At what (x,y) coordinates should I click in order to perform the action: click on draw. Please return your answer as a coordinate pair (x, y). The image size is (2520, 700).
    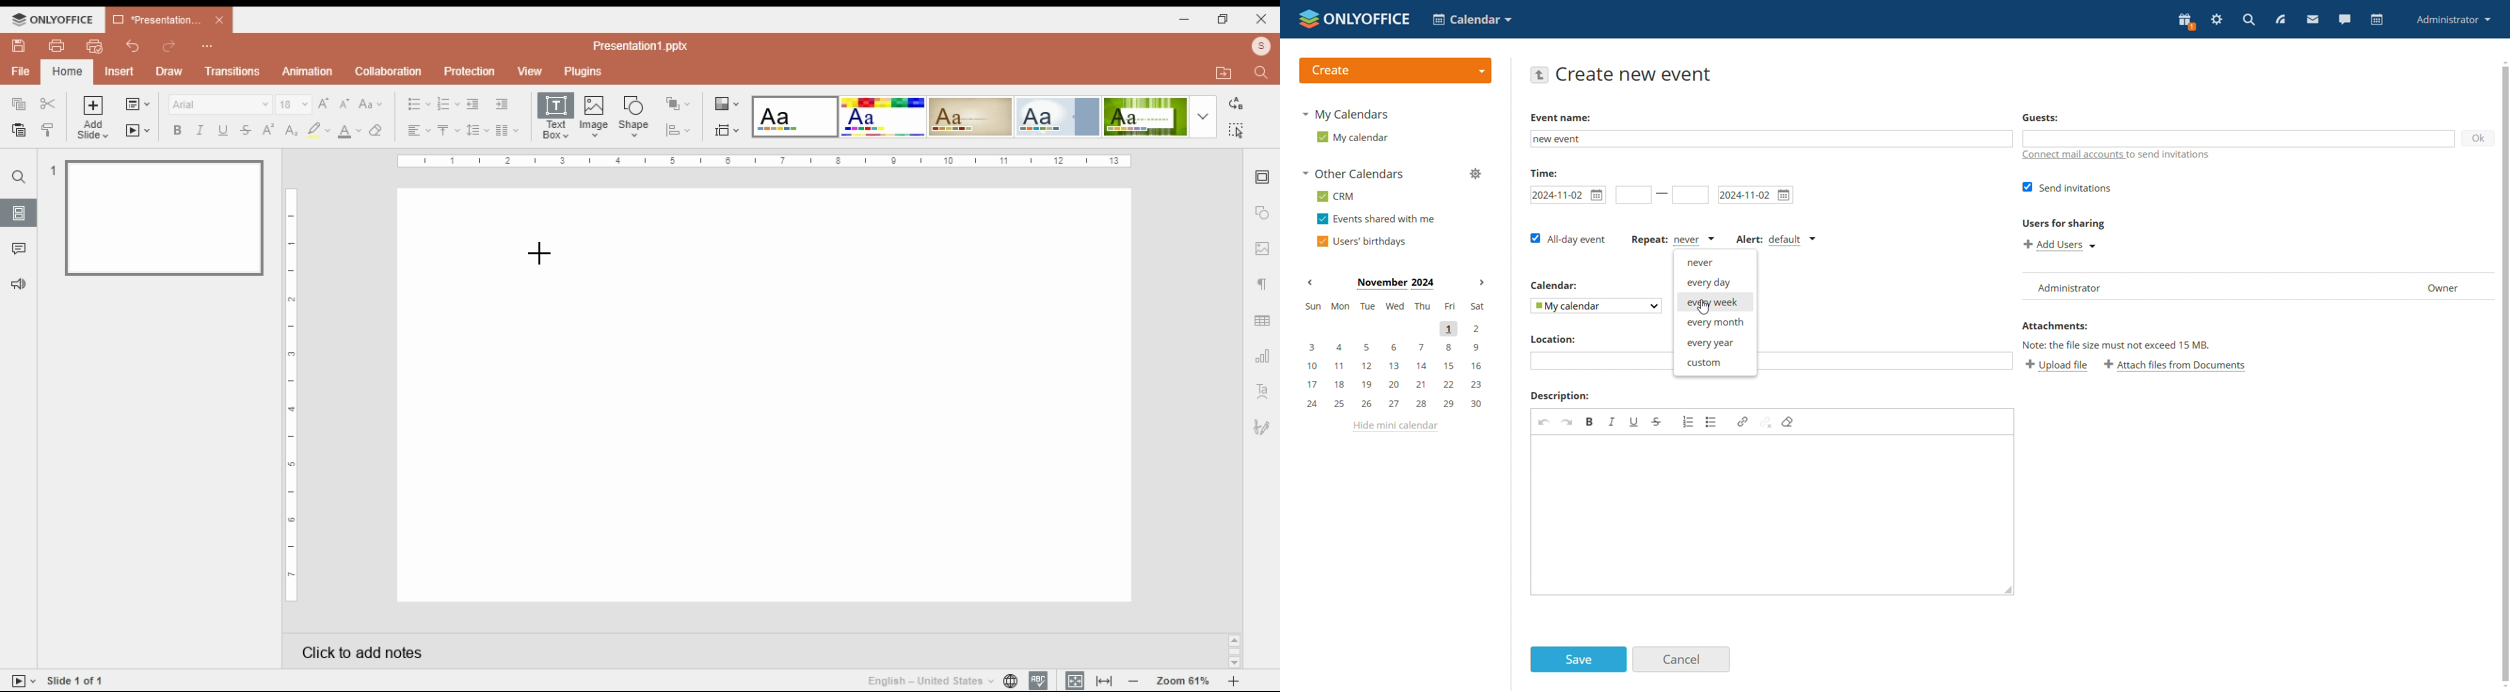
    Looking at the image, I should click on (169, 72).